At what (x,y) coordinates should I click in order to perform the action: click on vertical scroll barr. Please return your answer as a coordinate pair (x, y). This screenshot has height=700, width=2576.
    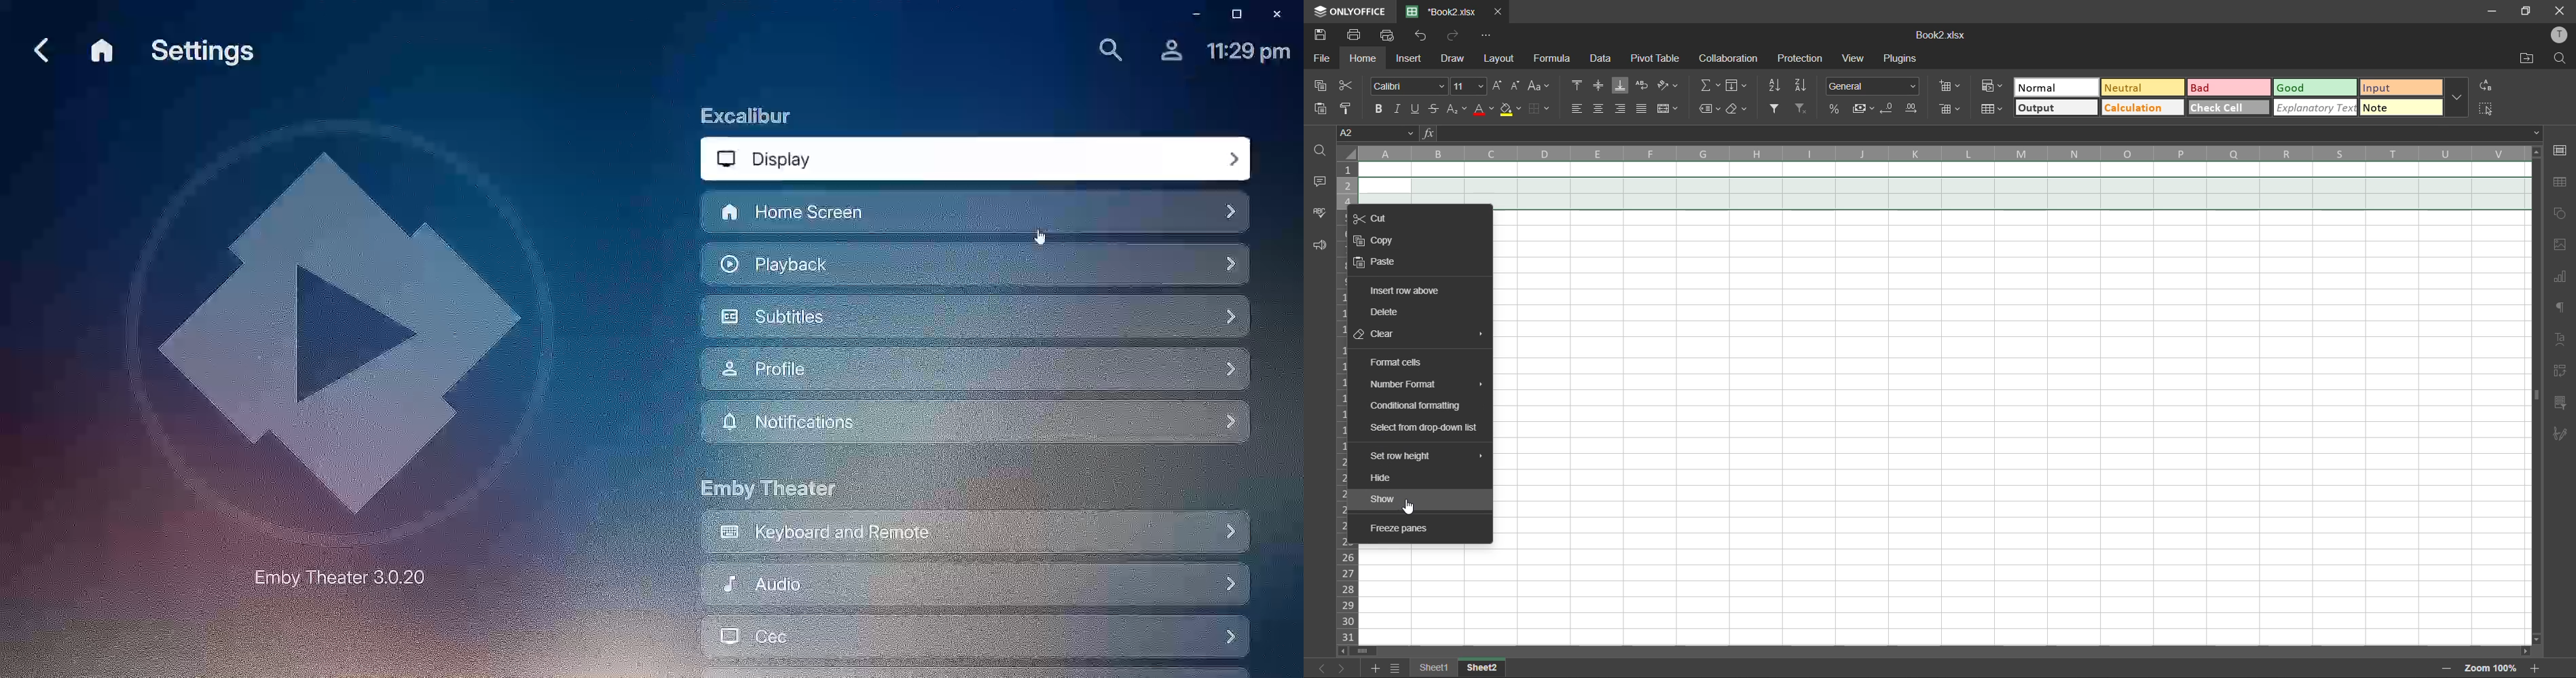
    Looking at the image, I should click on (2535, 395).